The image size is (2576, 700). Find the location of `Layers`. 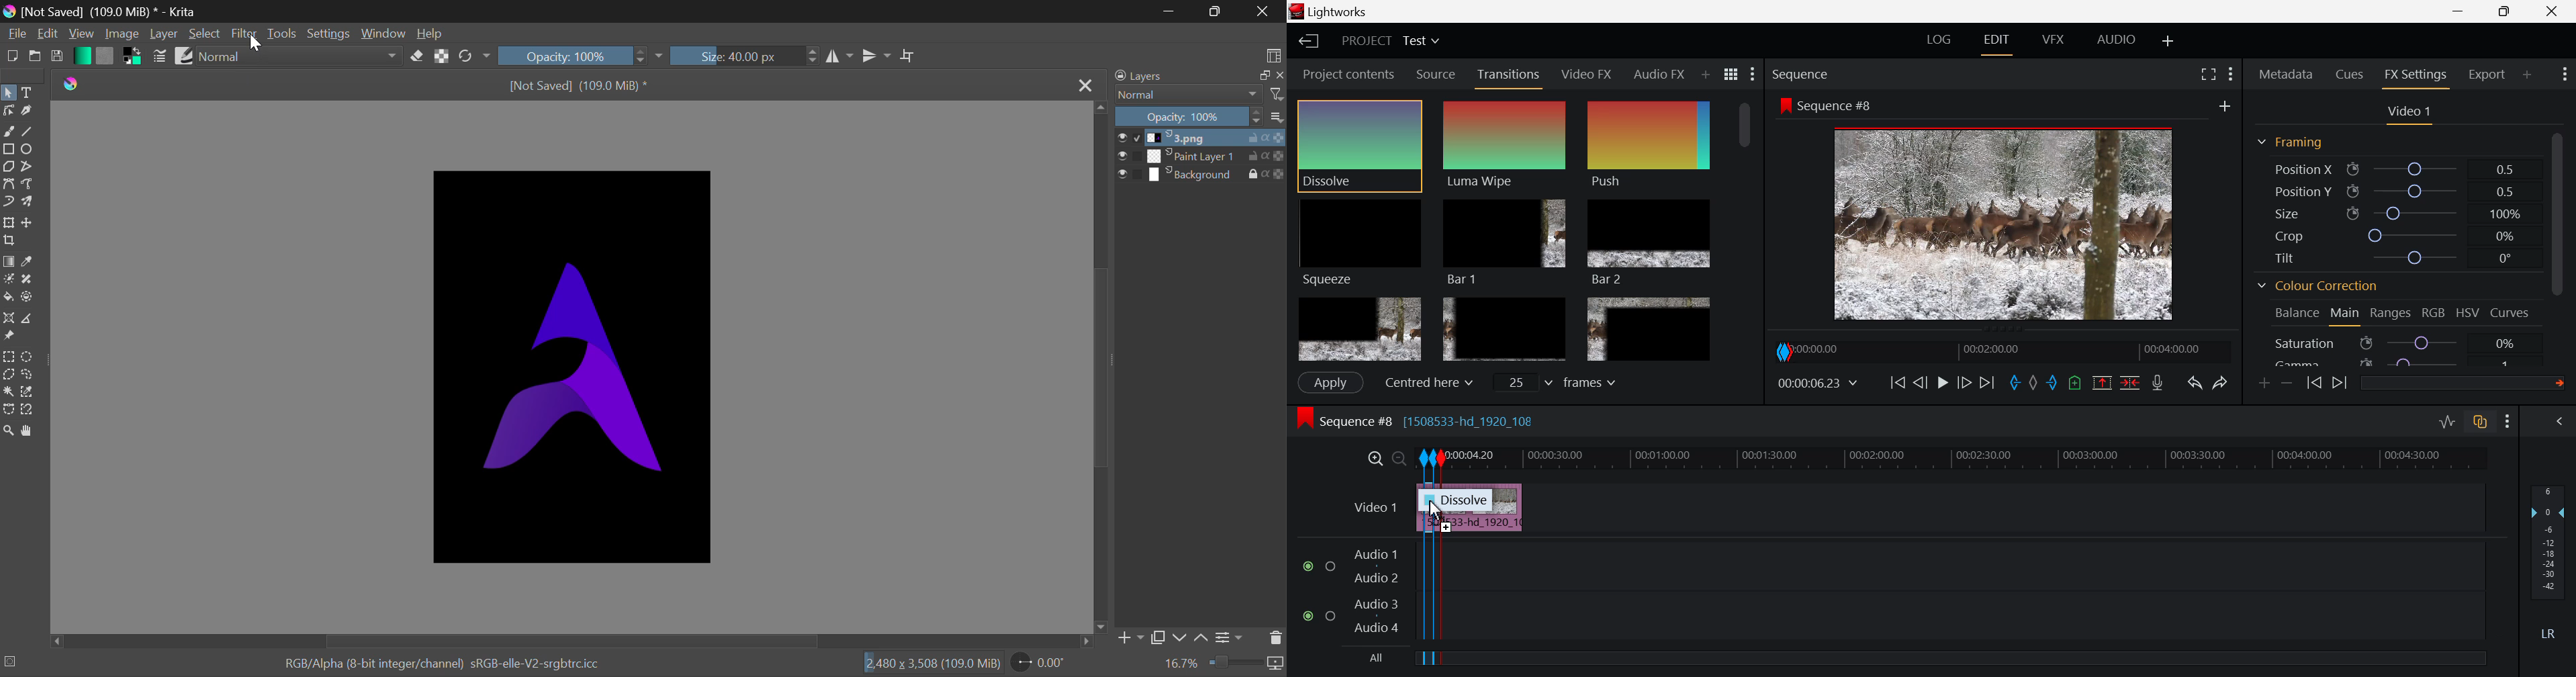

Layers is located at coordinates (1196, 76).